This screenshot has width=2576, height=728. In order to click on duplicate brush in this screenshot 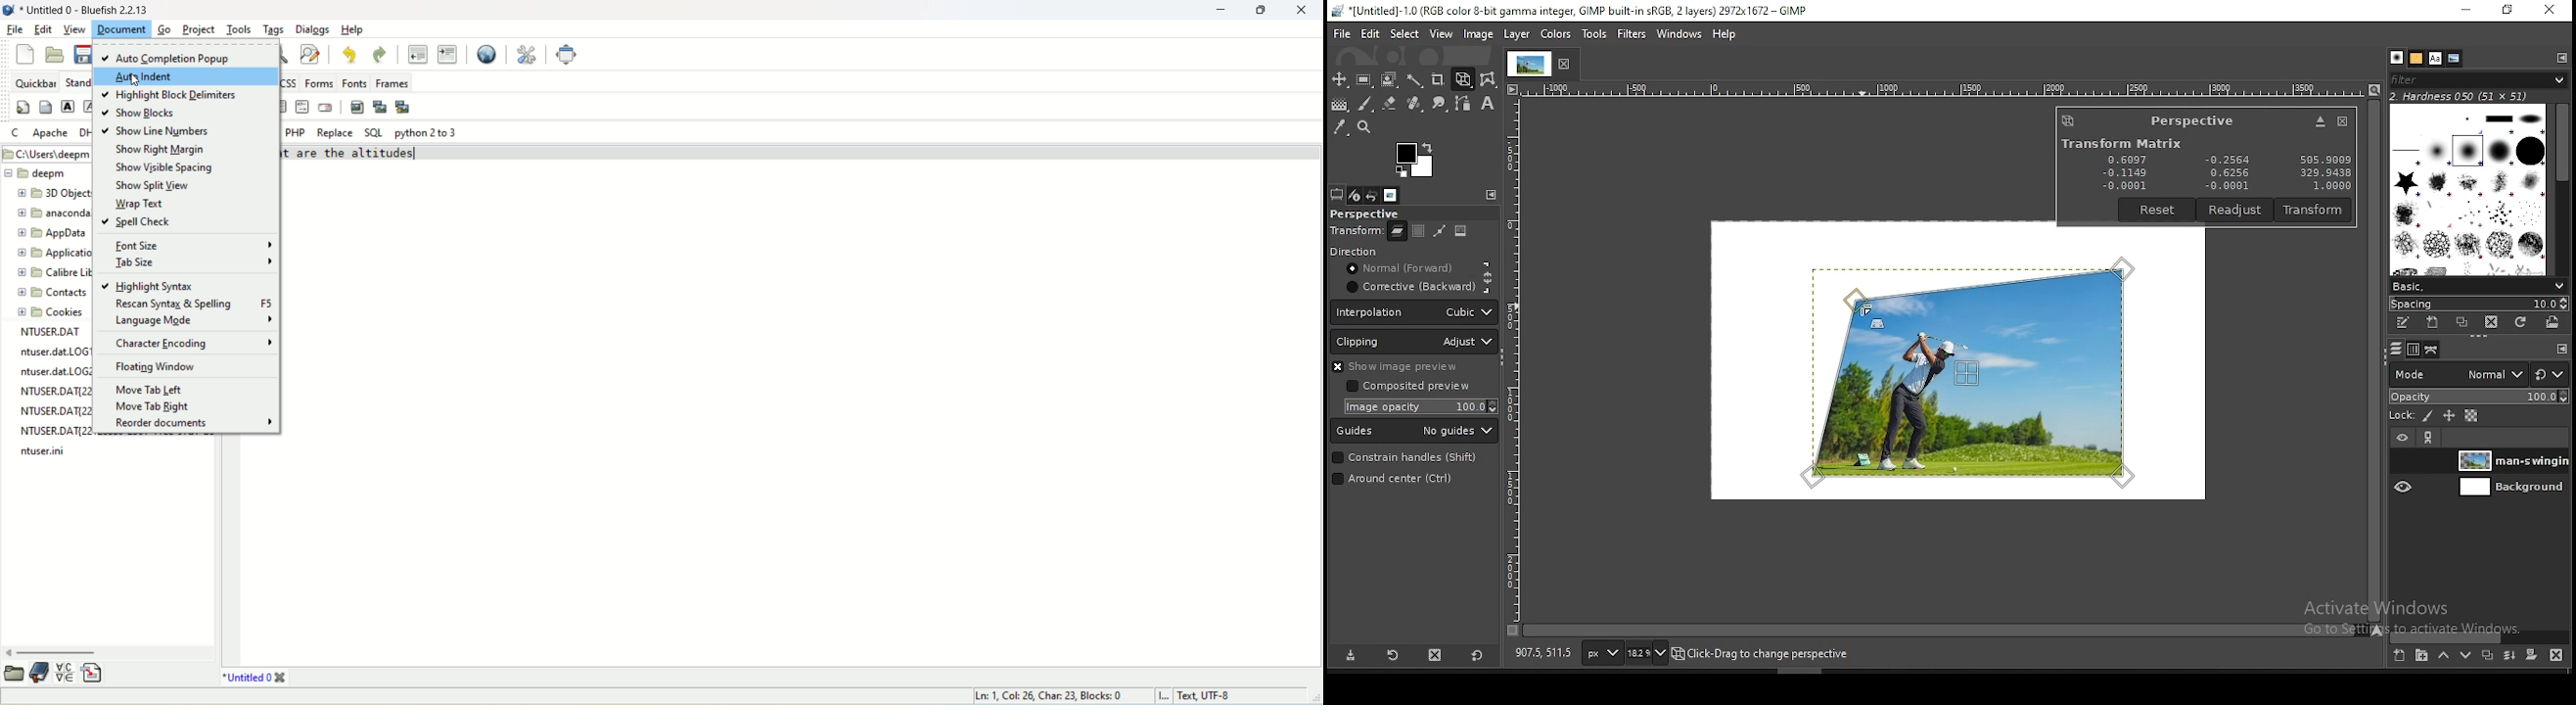, I will do `click(2461, 323)`.